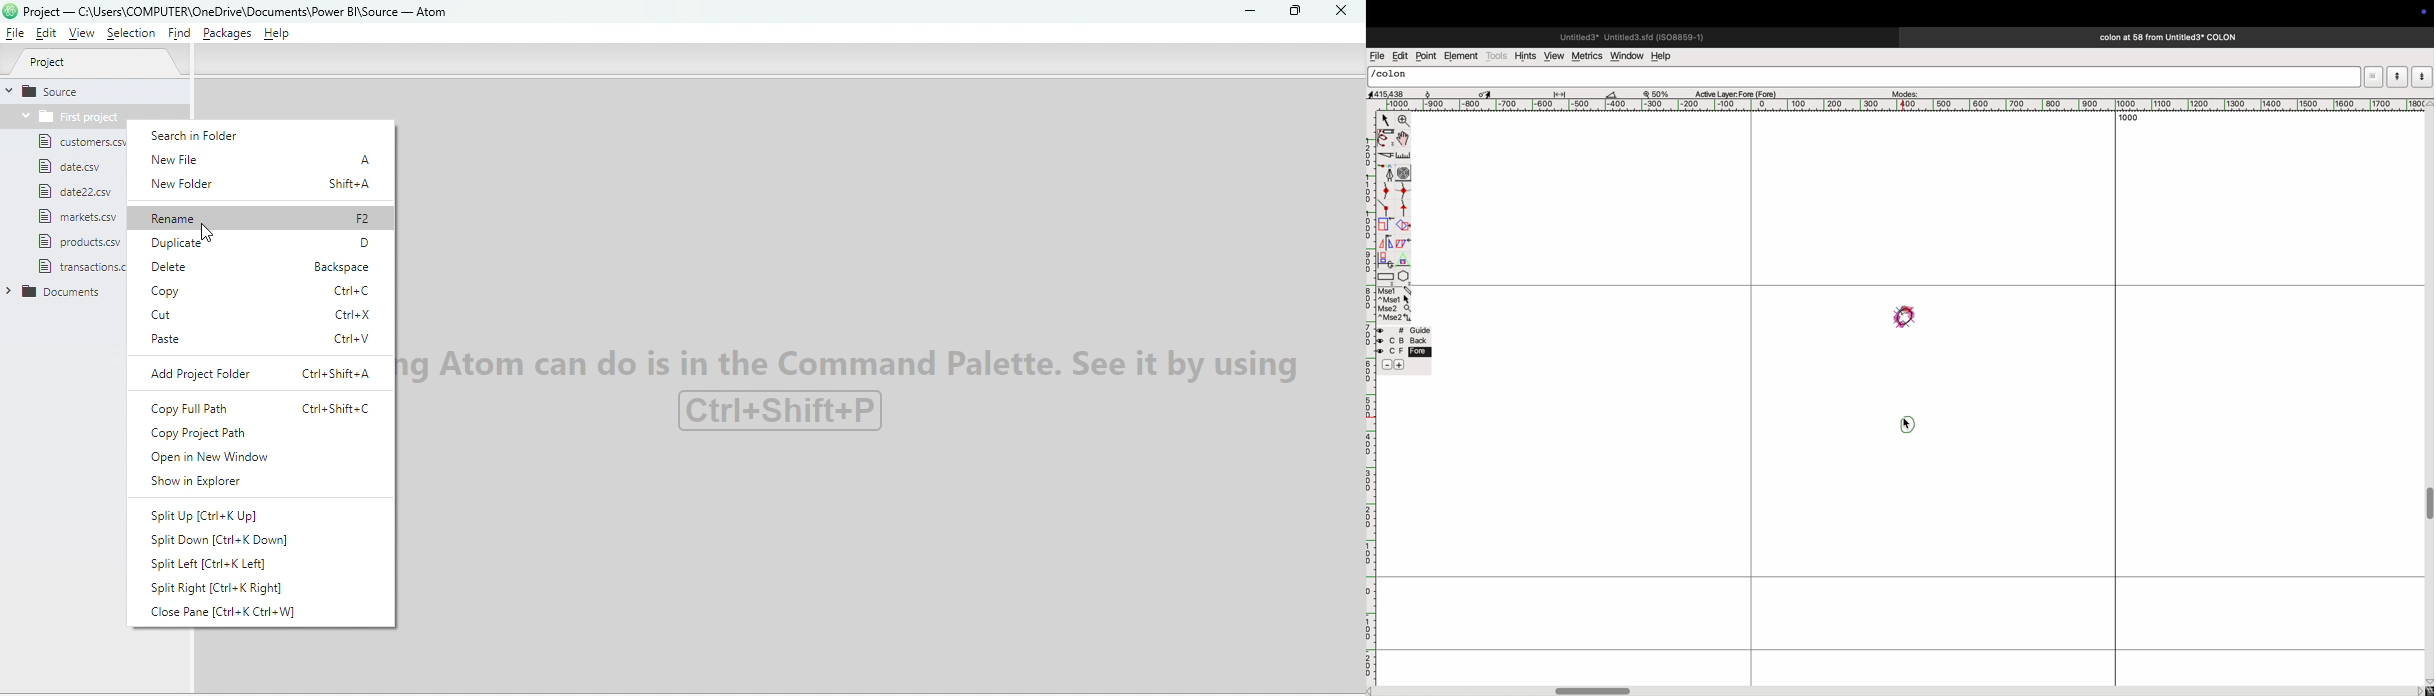  I want to click on file, so click(1377, 56).